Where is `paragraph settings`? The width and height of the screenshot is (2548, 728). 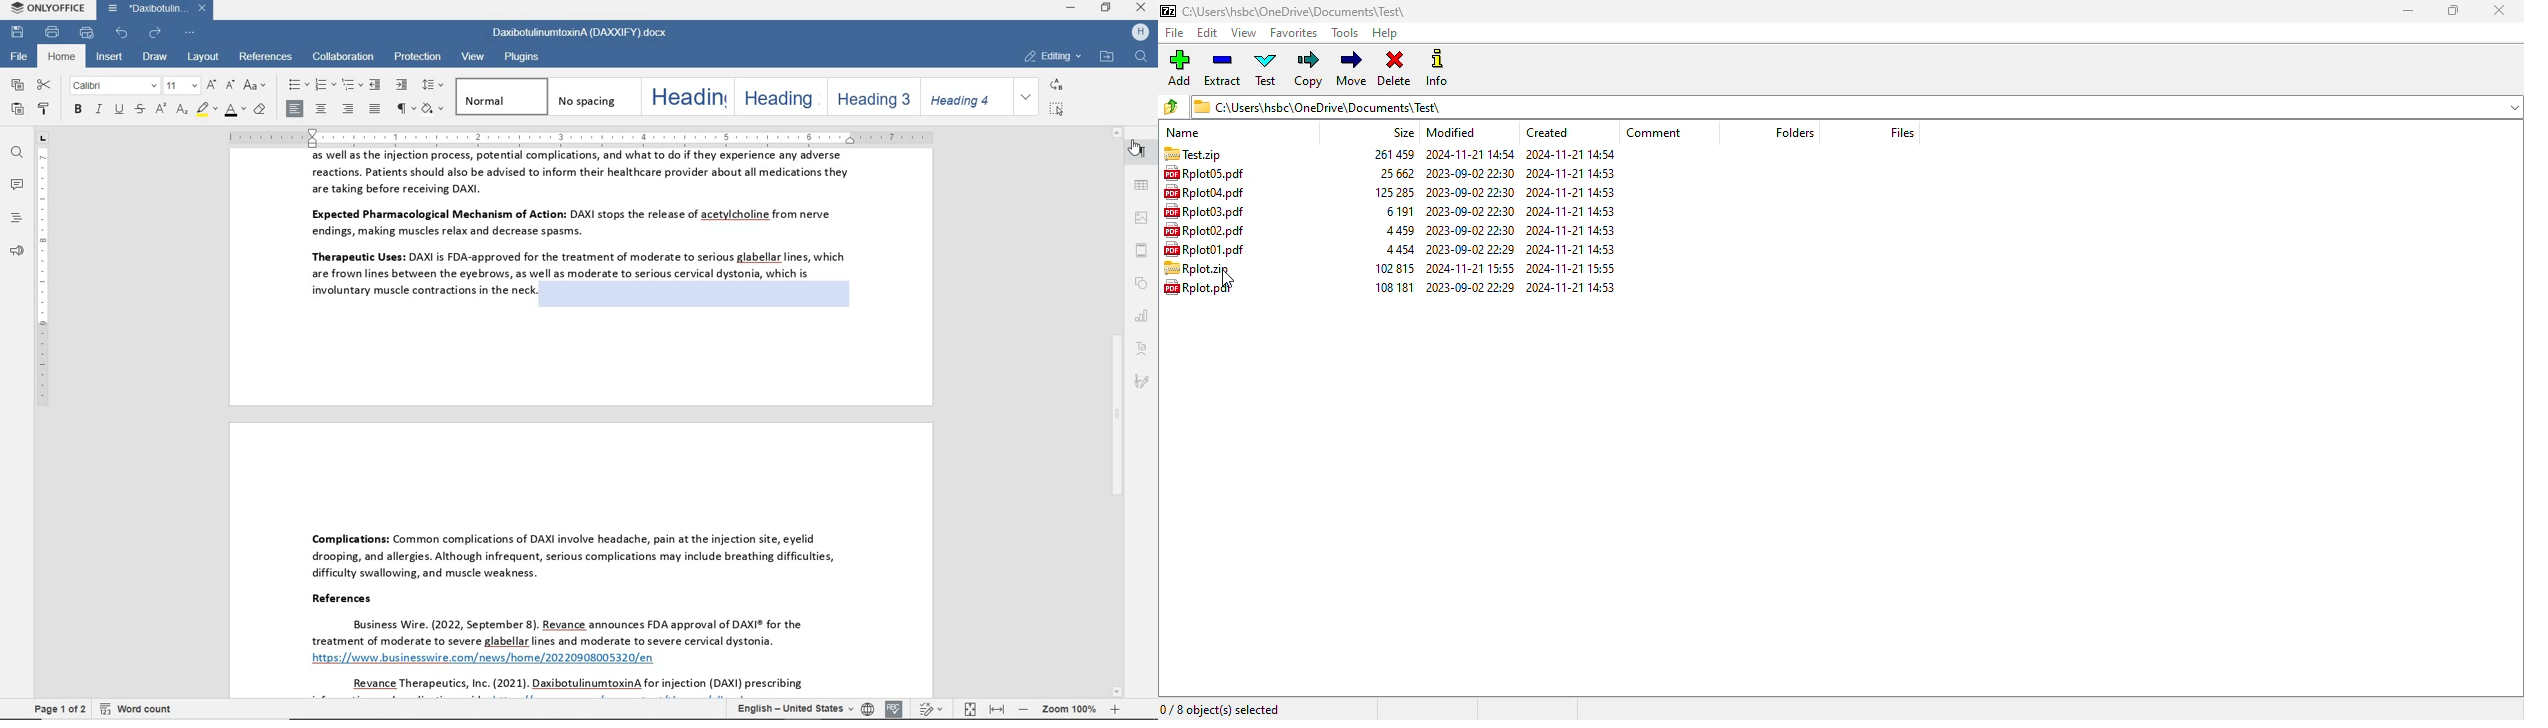
paragraph settings is located at coordinates (1141, 150).